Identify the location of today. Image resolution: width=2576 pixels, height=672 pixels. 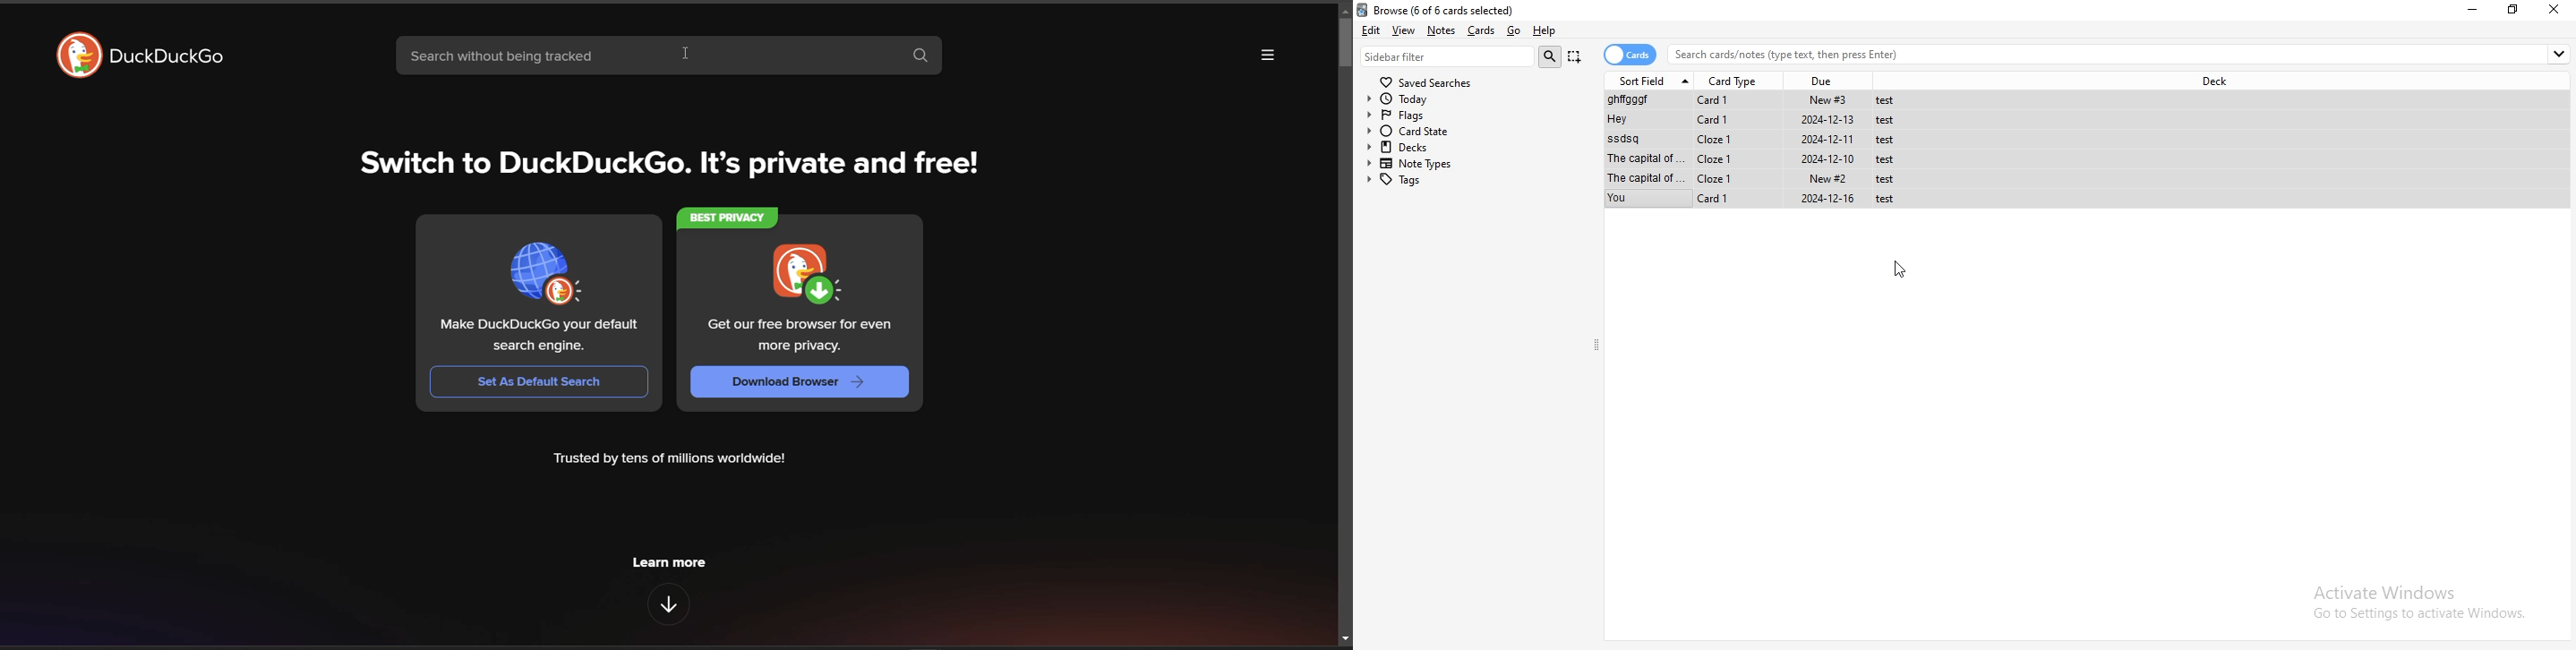
(1470, 99).